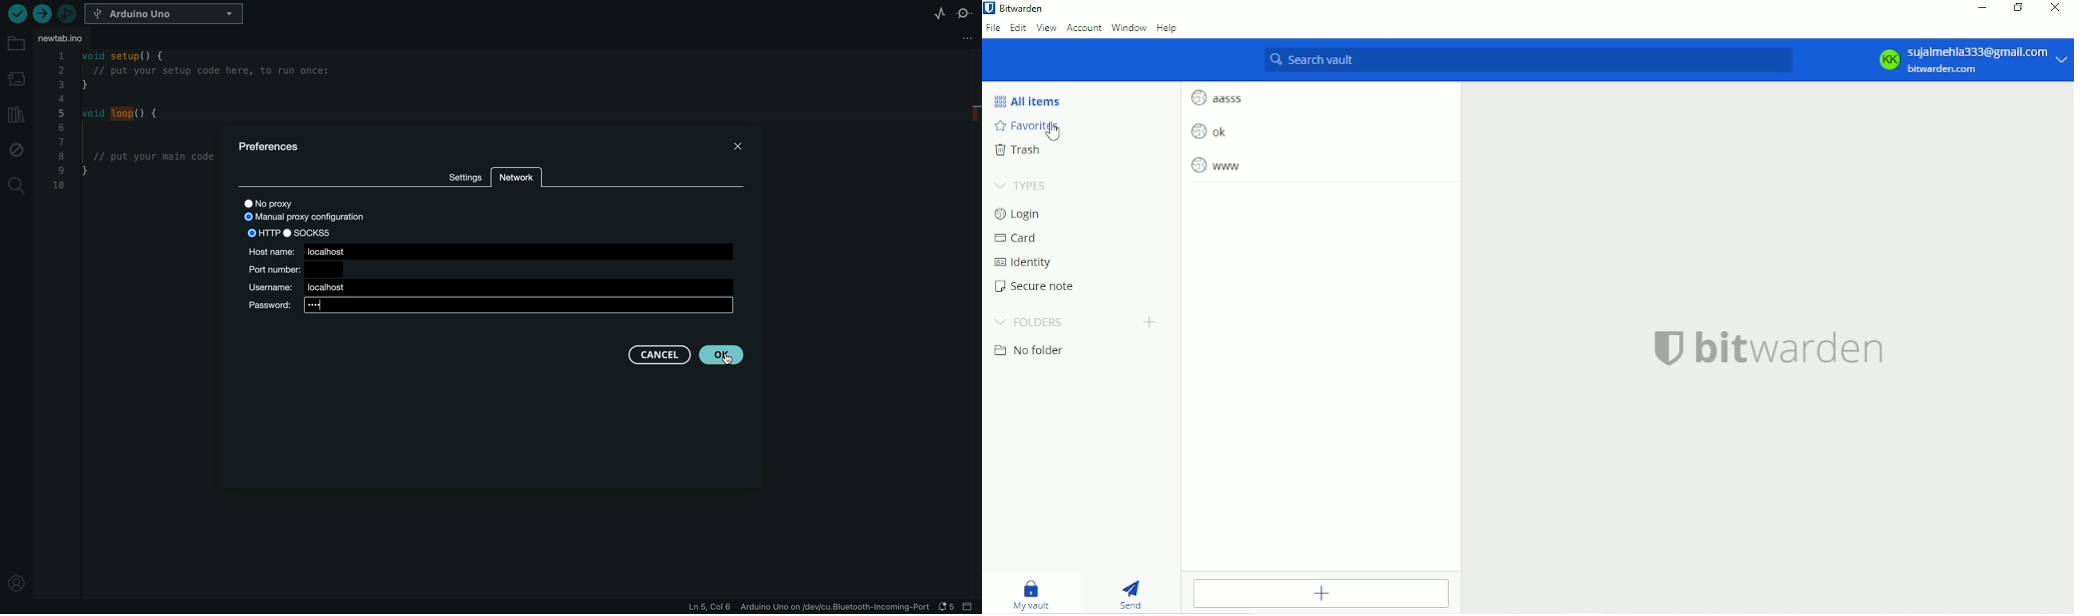 Image resolution: width=2100 pixels, height=616 pixels. What do you see at coordinates (1053, 136) in the screenshot?
I see `cursor` at bounding box center [1053, 136].